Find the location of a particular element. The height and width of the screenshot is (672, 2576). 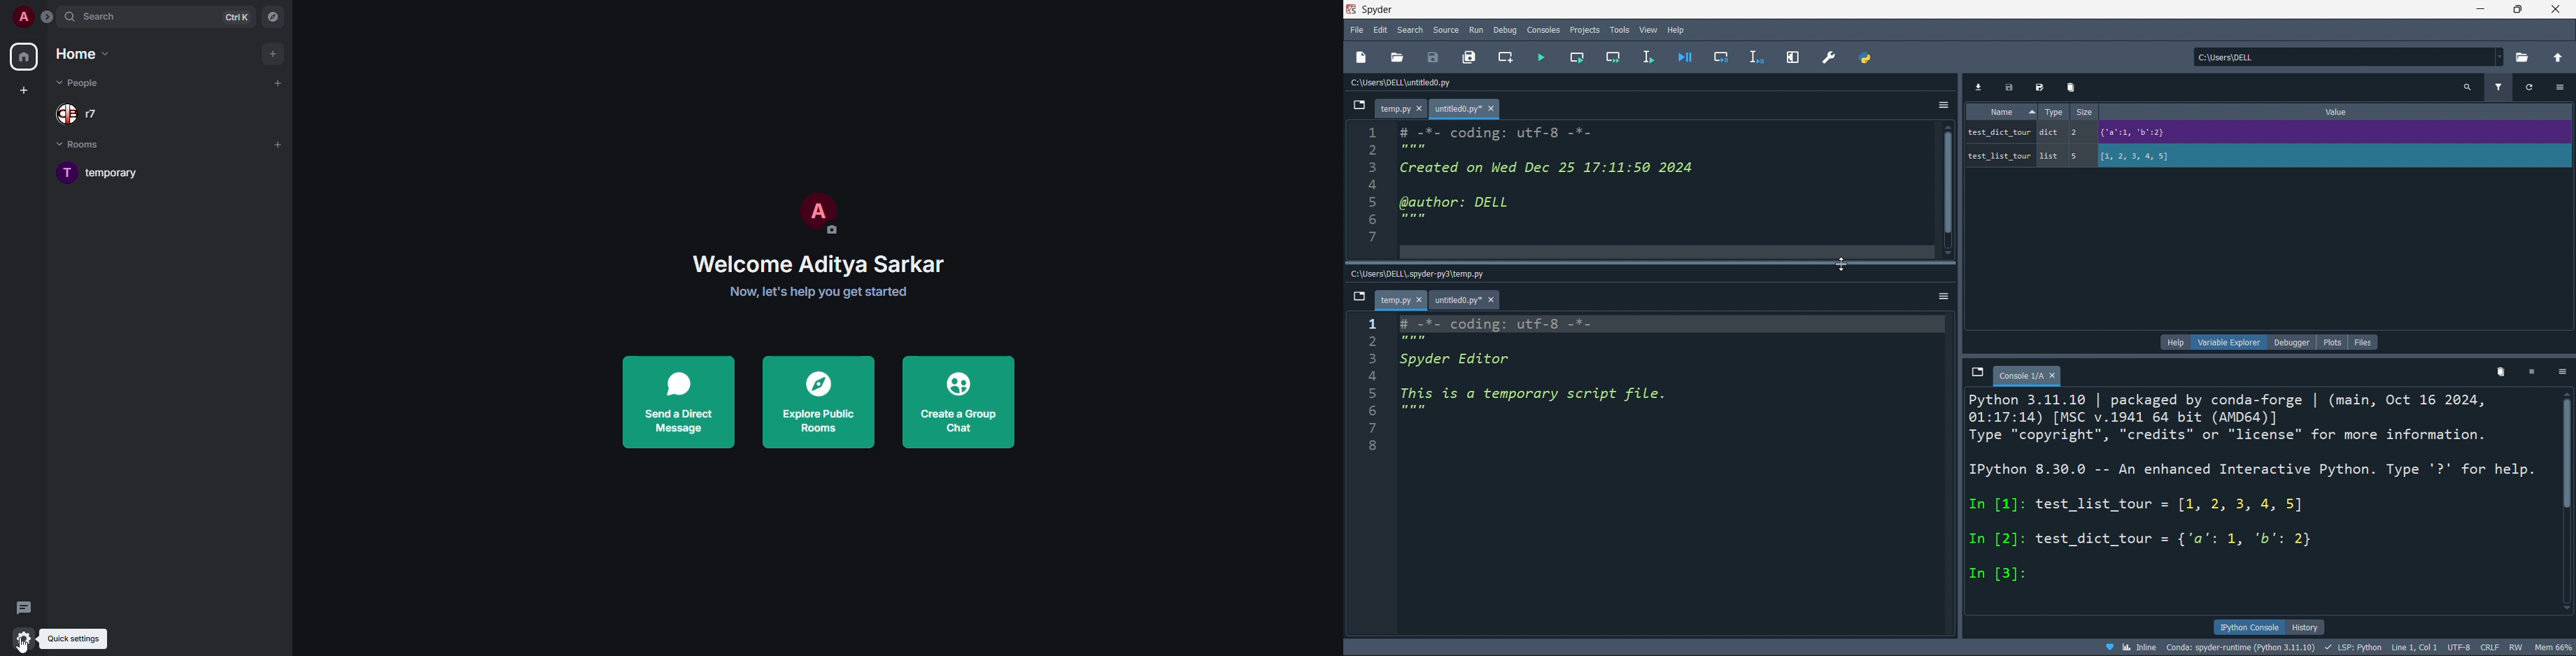

history is located at coordinates (2308, 626).